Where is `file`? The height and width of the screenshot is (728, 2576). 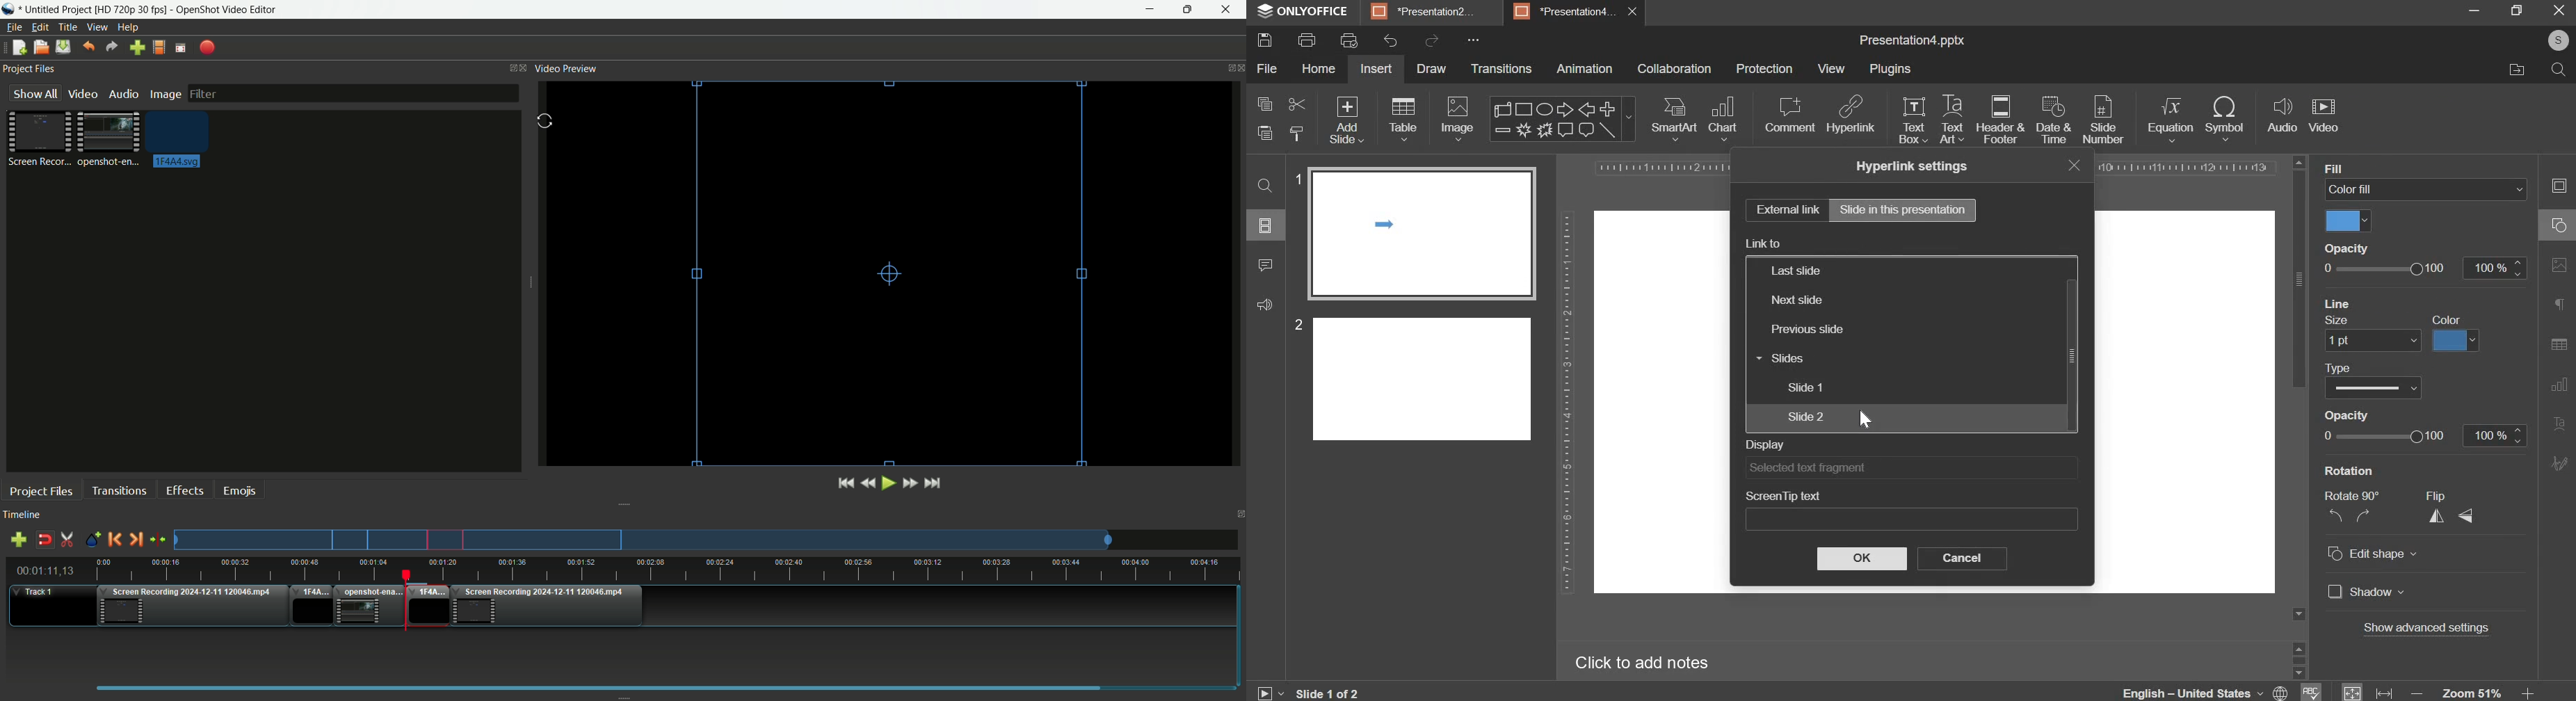
file is located at coordinates (1268, 69).